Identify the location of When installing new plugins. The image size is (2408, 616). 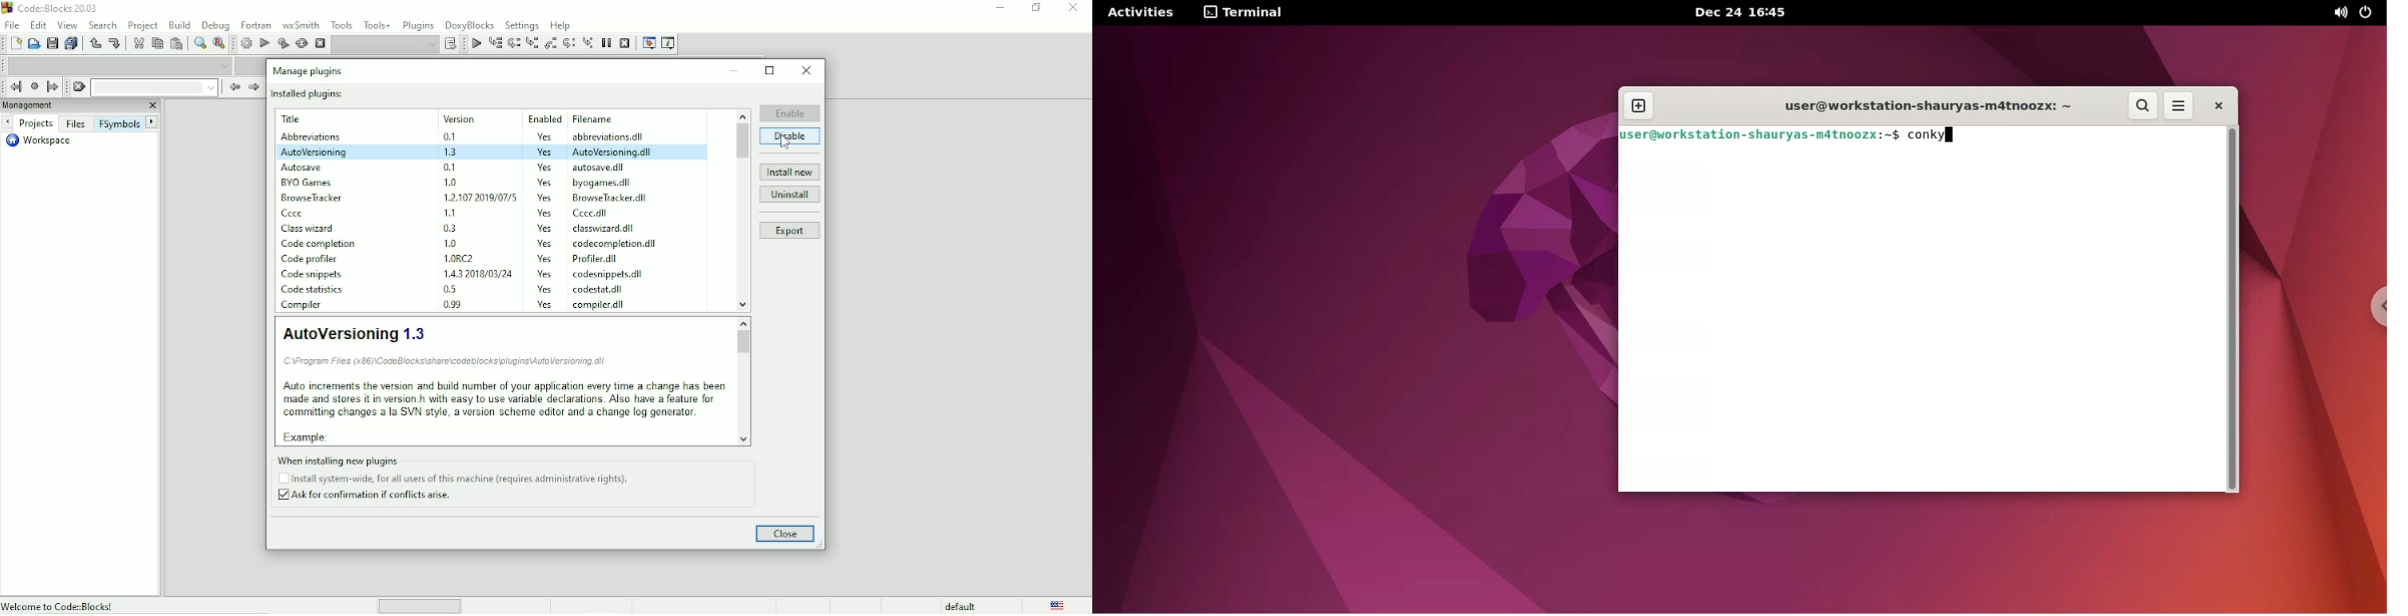
(446, 459).